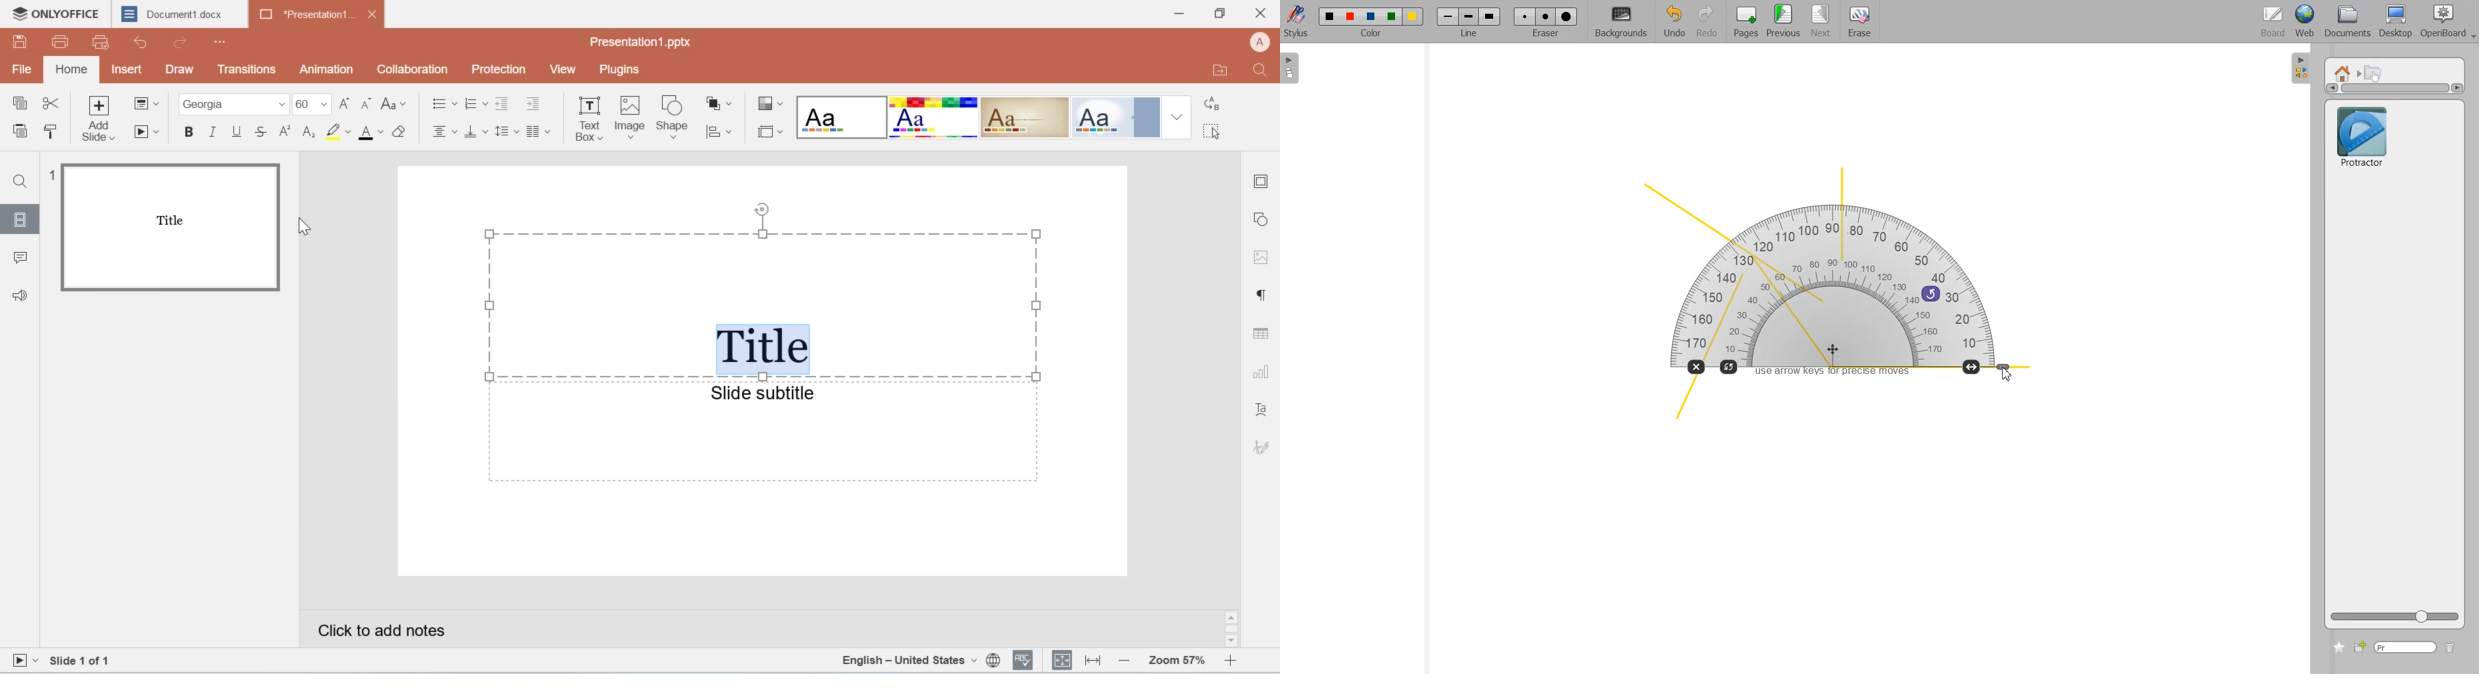 This screenshot has height=700, width=2492. I want to click on image settings, so click(1258, 256).